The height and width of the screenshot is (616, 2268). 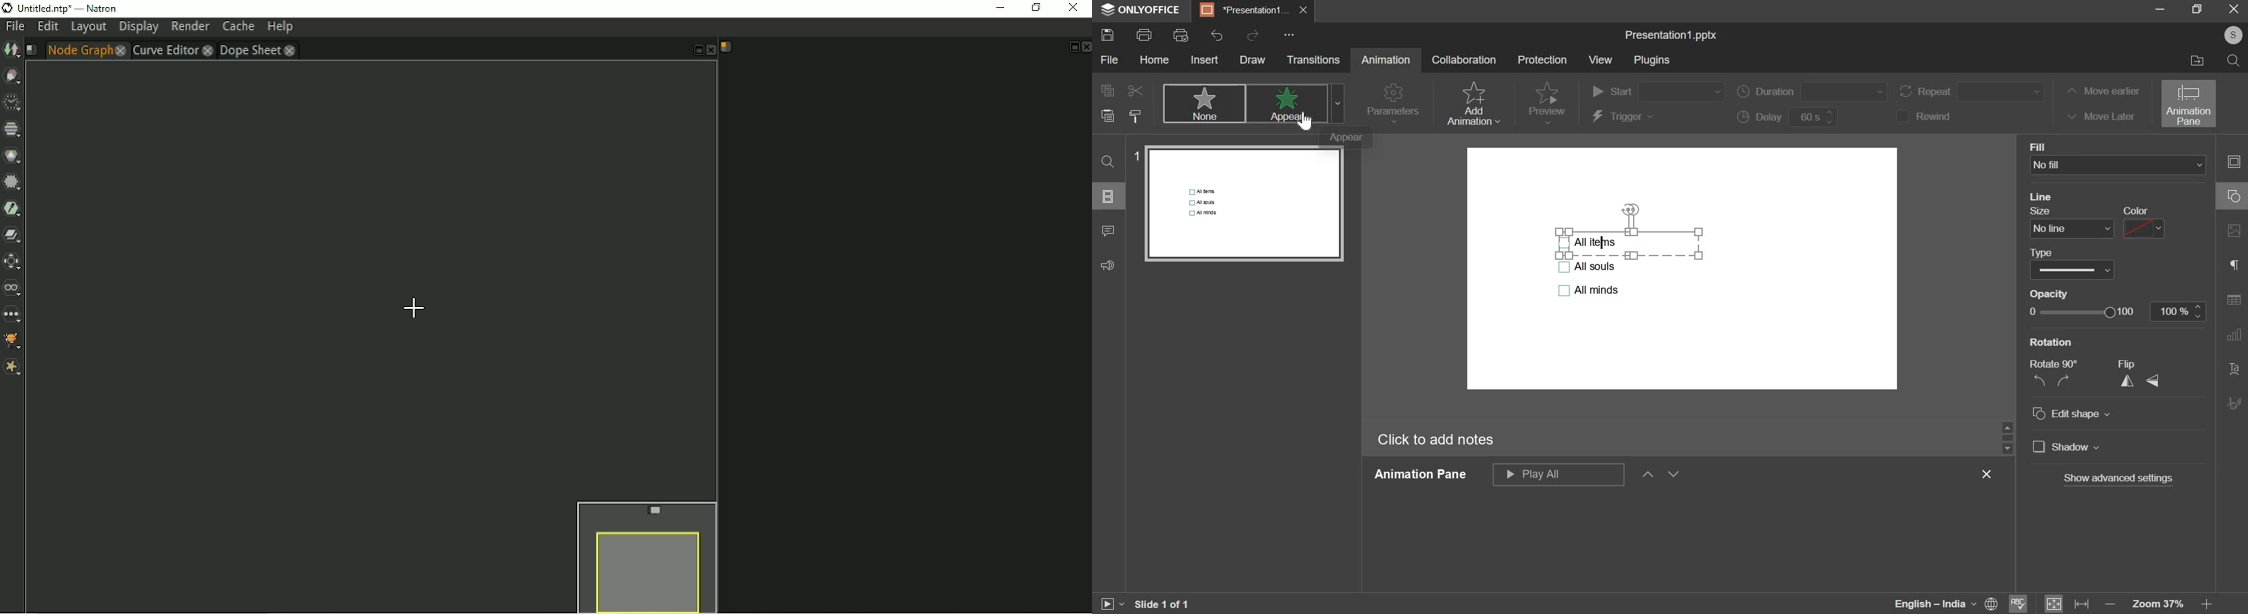 What do you see at coordinates (2190, 104) in the screenshot?
I see `animation pane` at bounding box center [2190, 104].